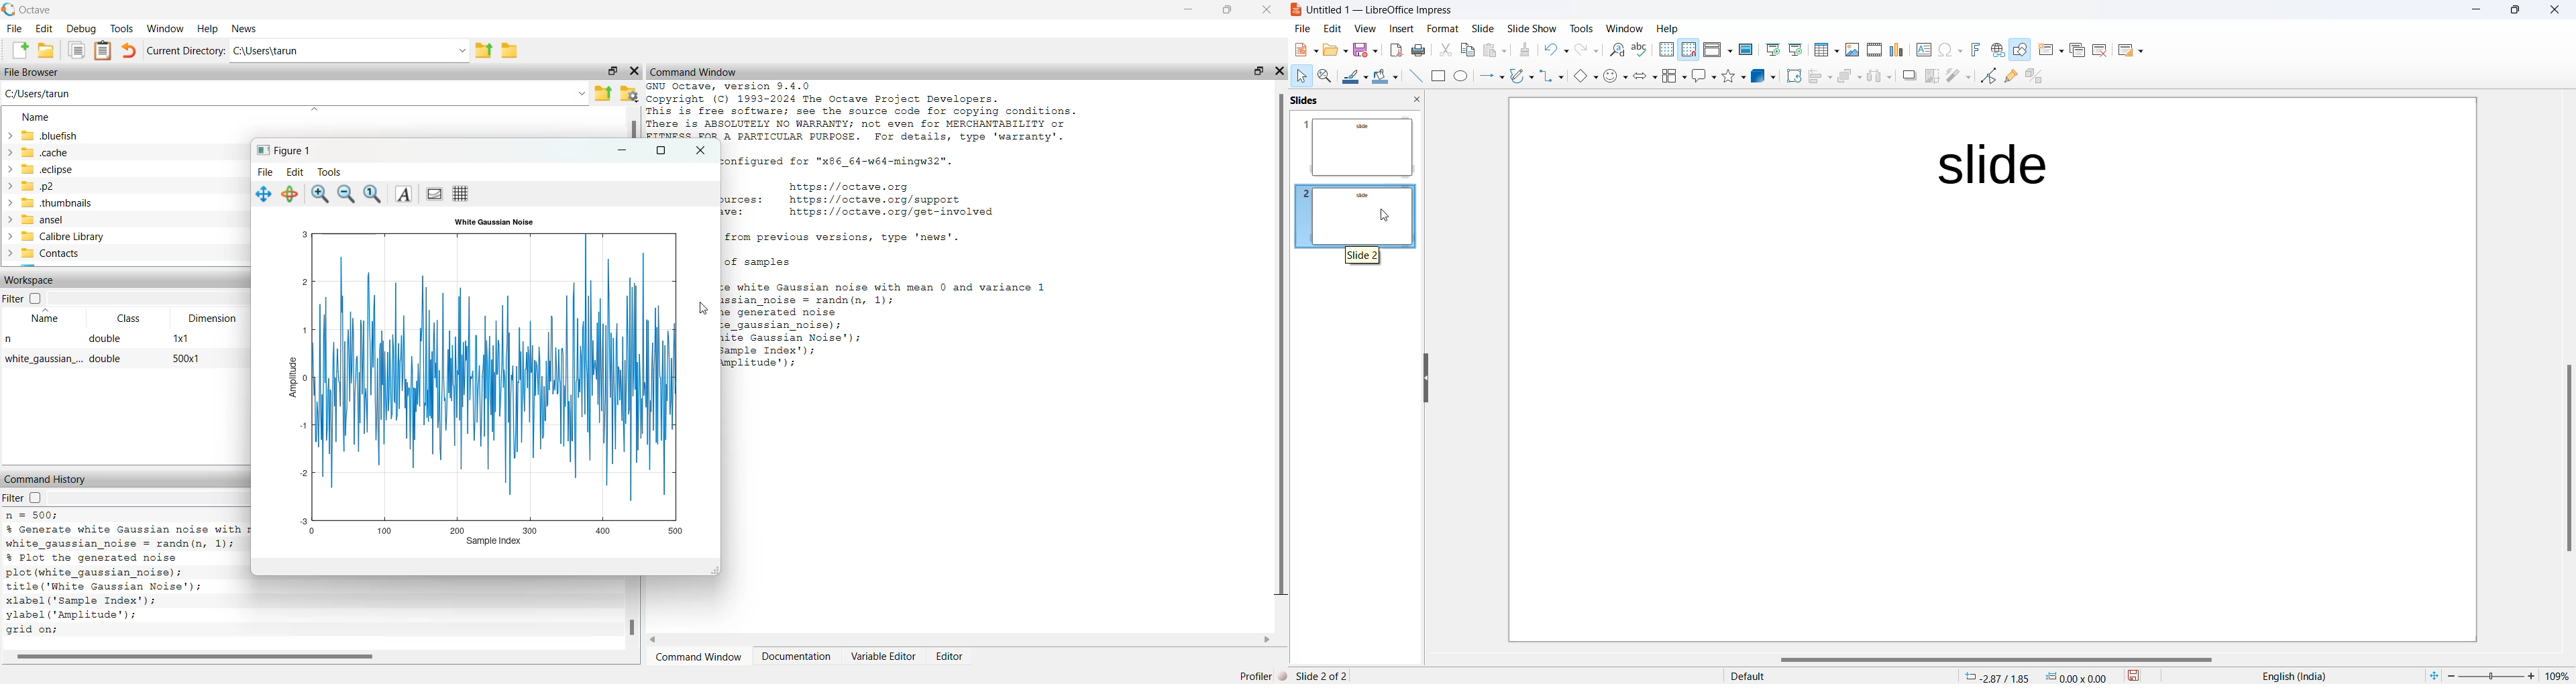 The width and height of the screenshot is (2576, 700). What do you see at coordinates (1957, 76) in the screenshot?
I see `filter` at bounding box center [1957, 76].